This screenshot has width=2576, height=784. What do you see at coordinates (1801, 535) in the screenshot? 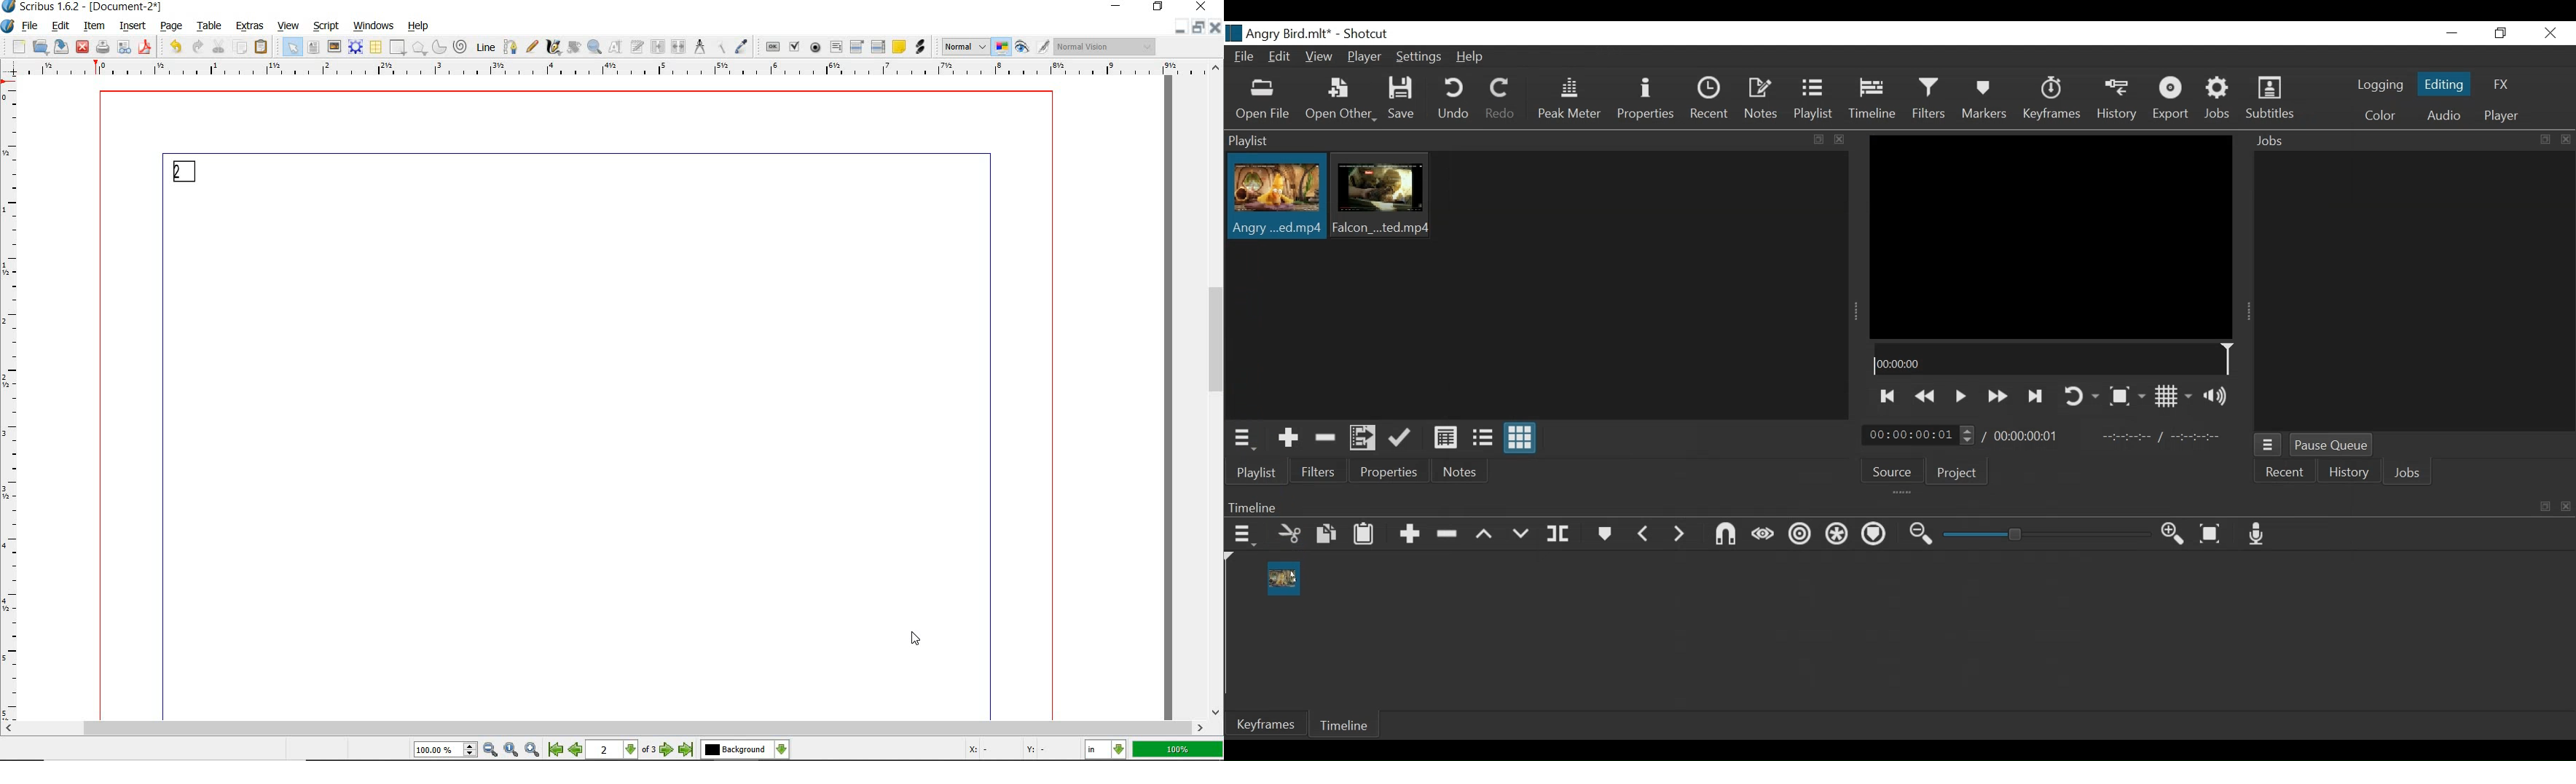
I see `Ripple` at bounding box center [1801, 535].